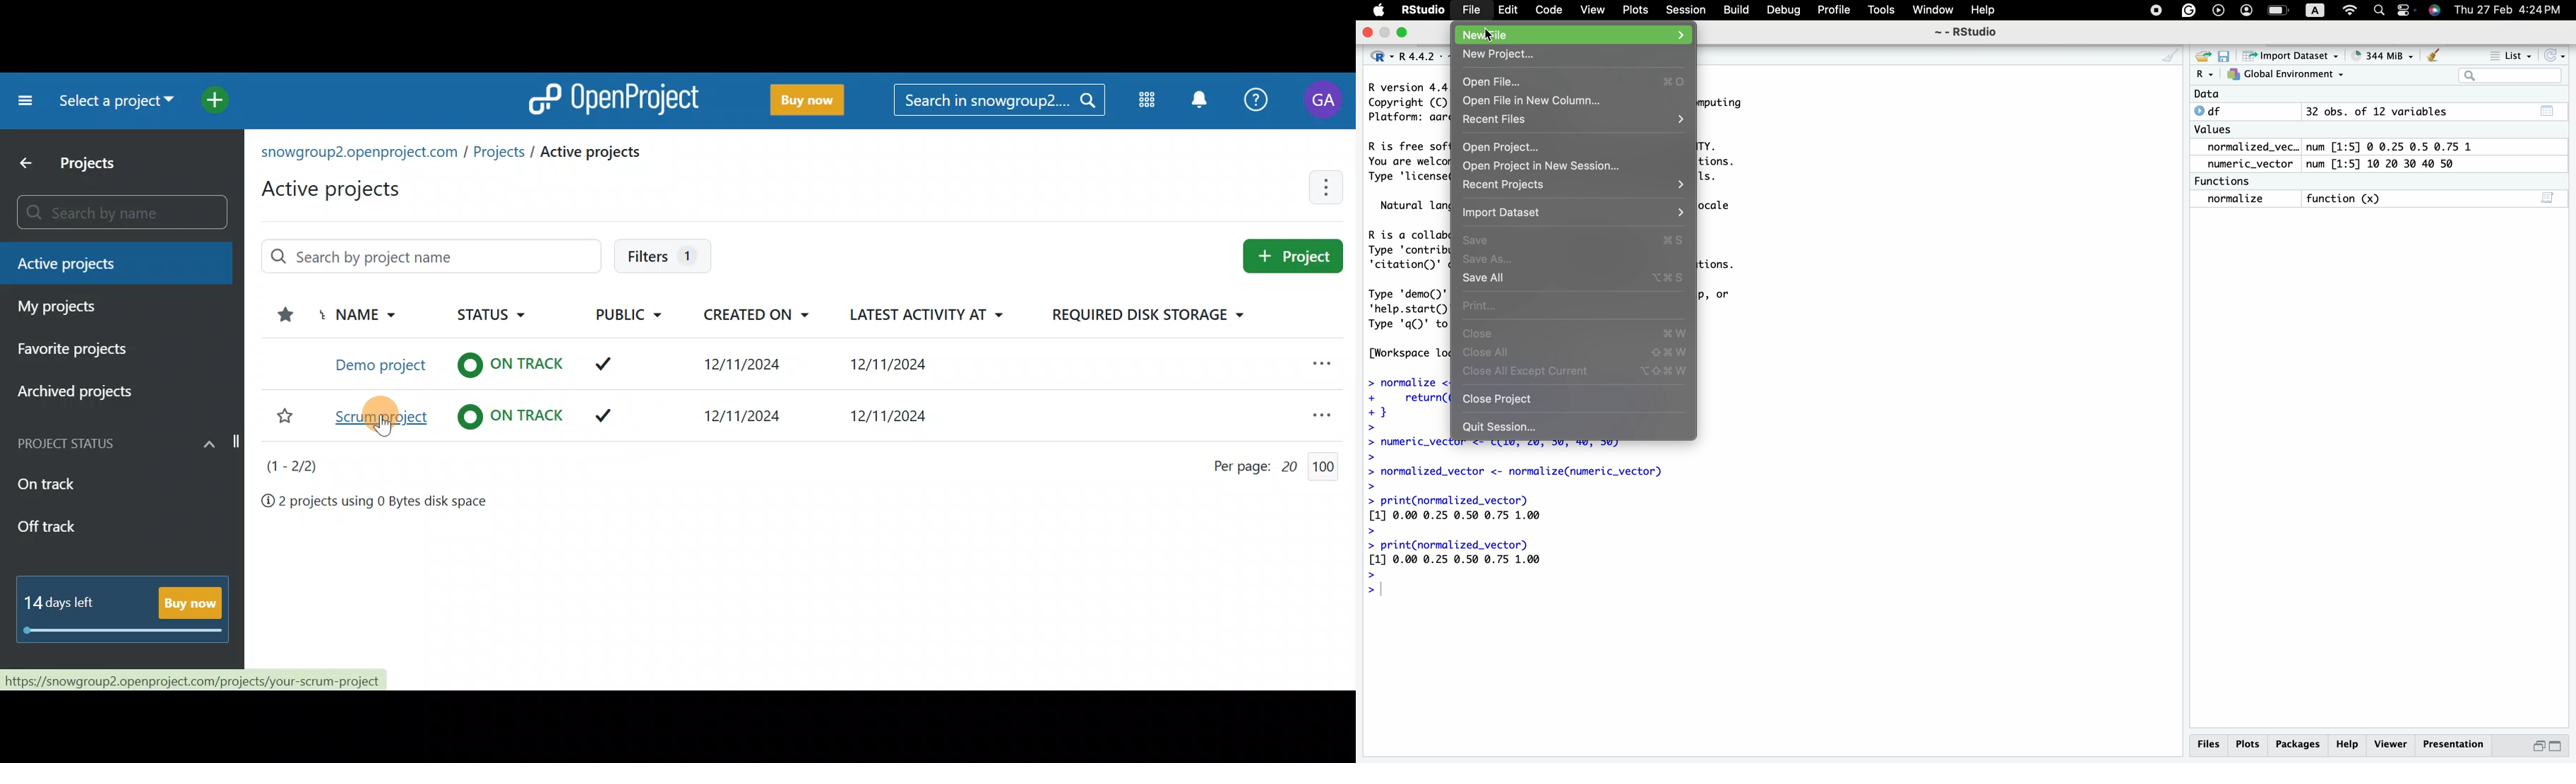 This screenshot has width=2576, height=784. I want to click on cursor, so click(383, 425).